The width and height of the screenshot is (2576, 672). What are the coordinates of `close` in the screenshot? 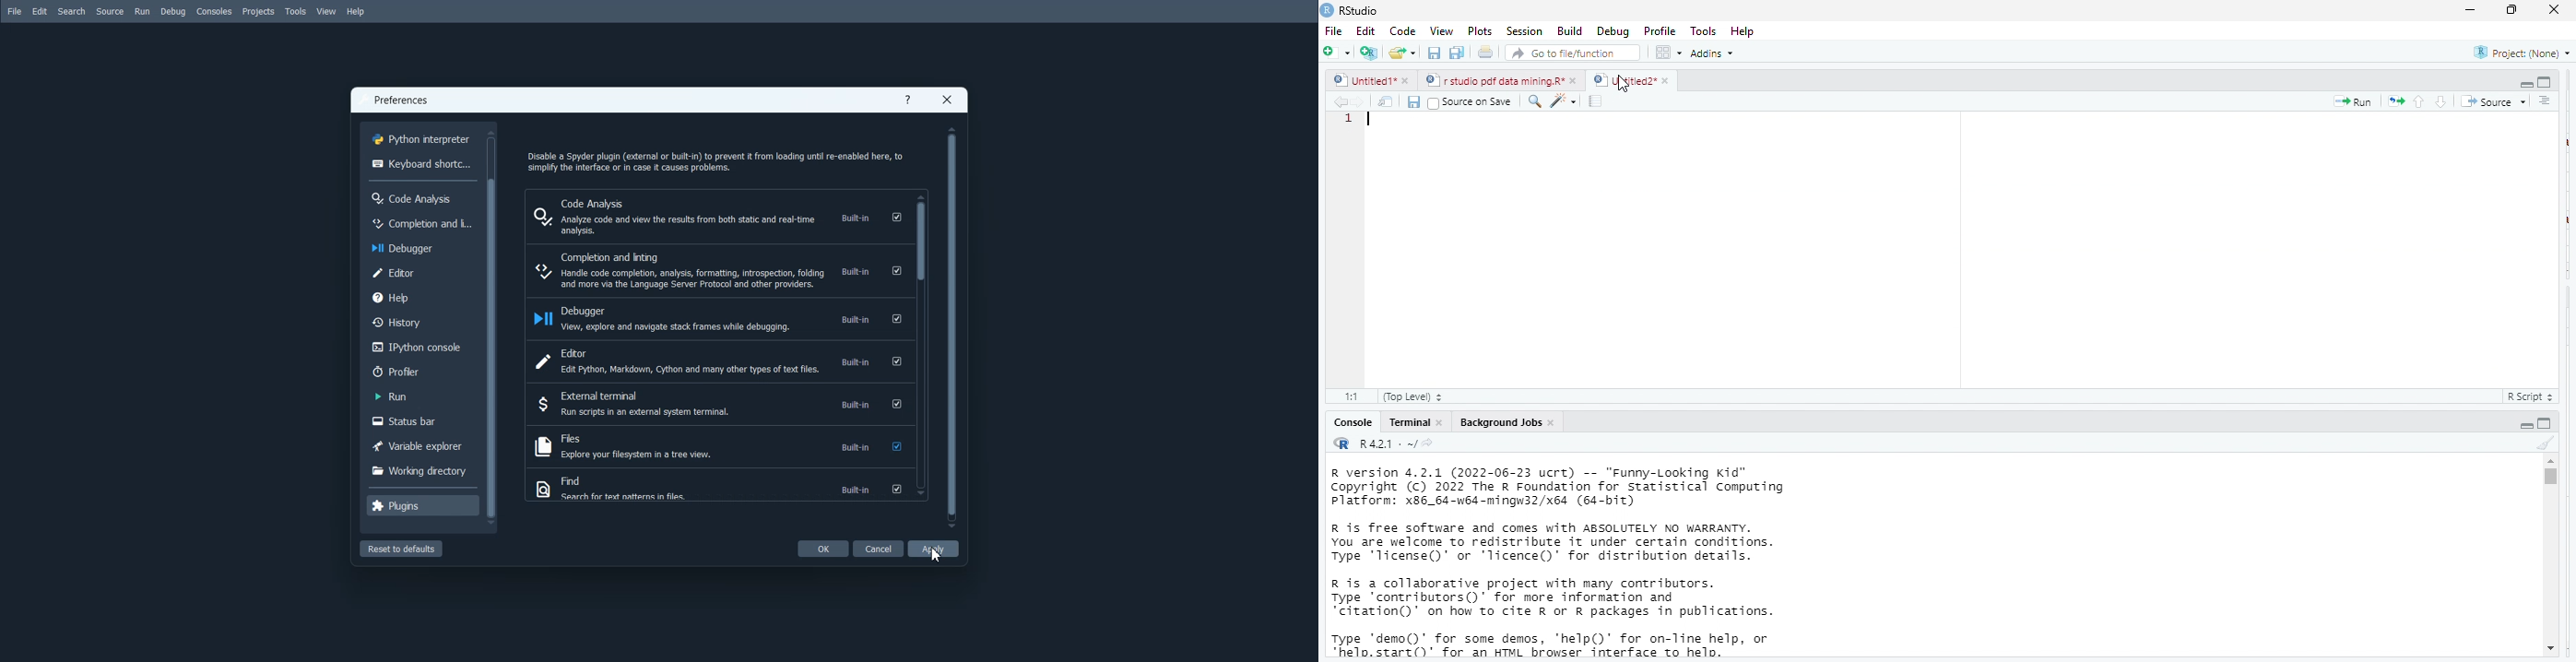 It's located at (2556, 10).